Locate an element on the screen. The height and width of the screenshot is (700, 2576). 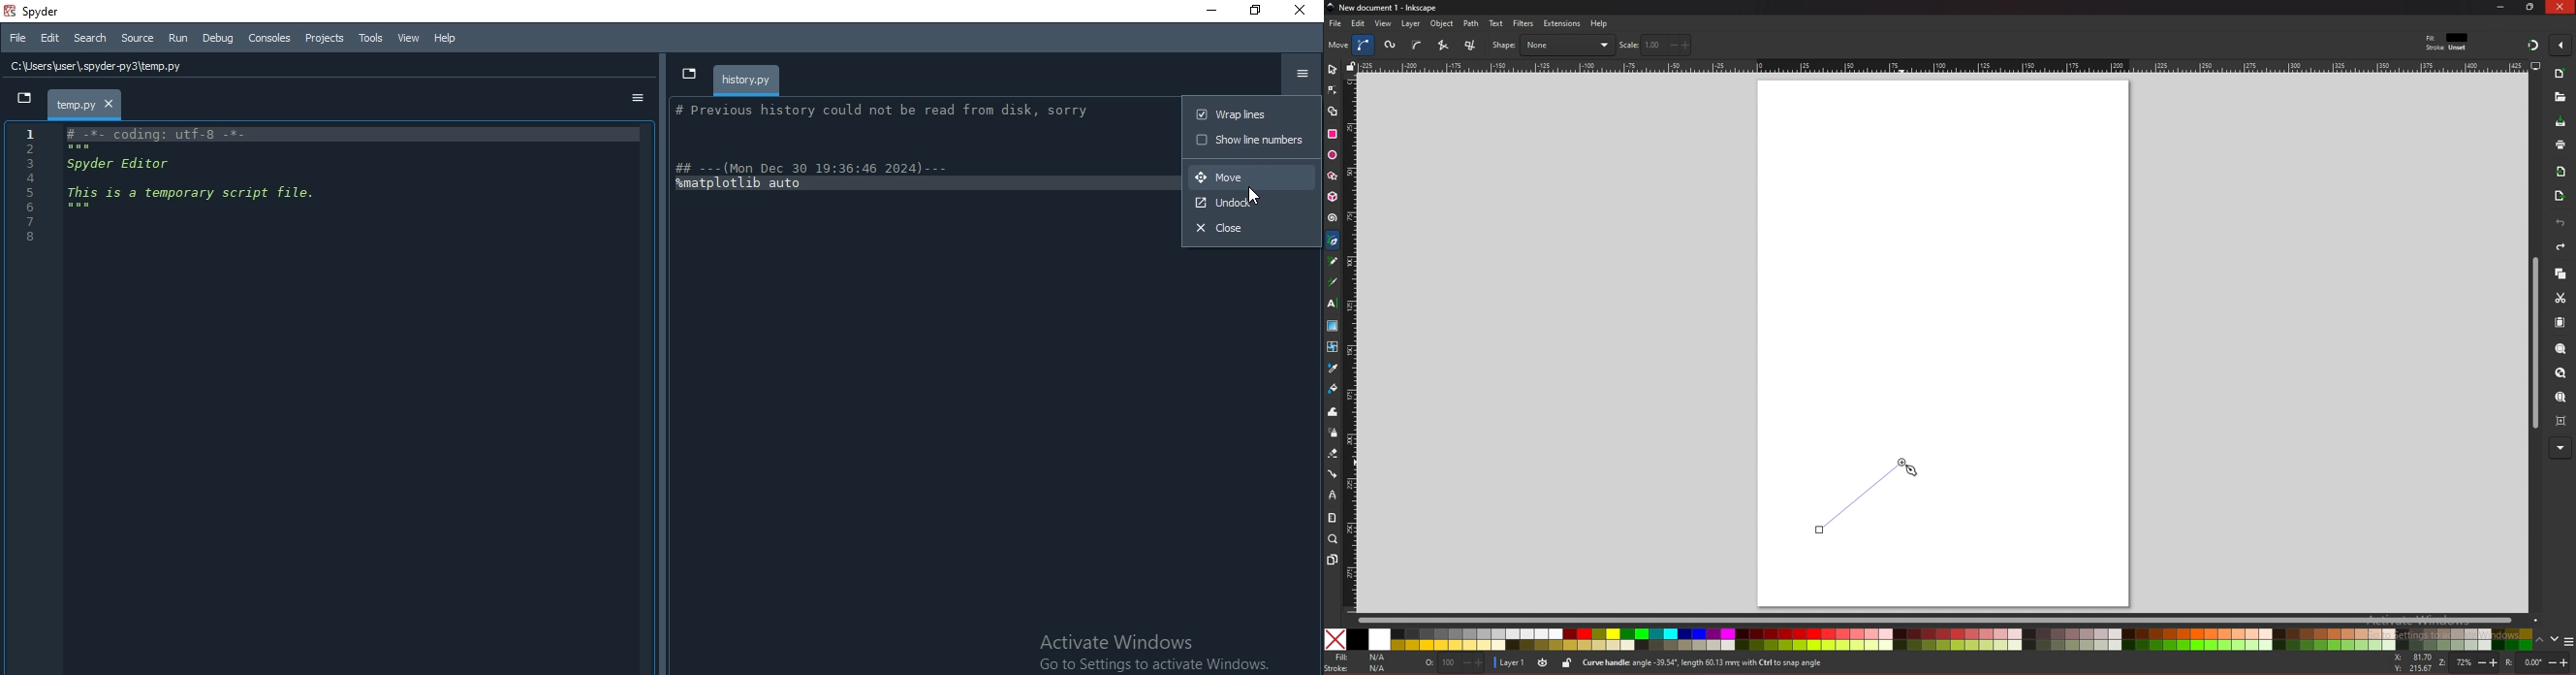
enable snapping is located at coordinates (2561, 44).